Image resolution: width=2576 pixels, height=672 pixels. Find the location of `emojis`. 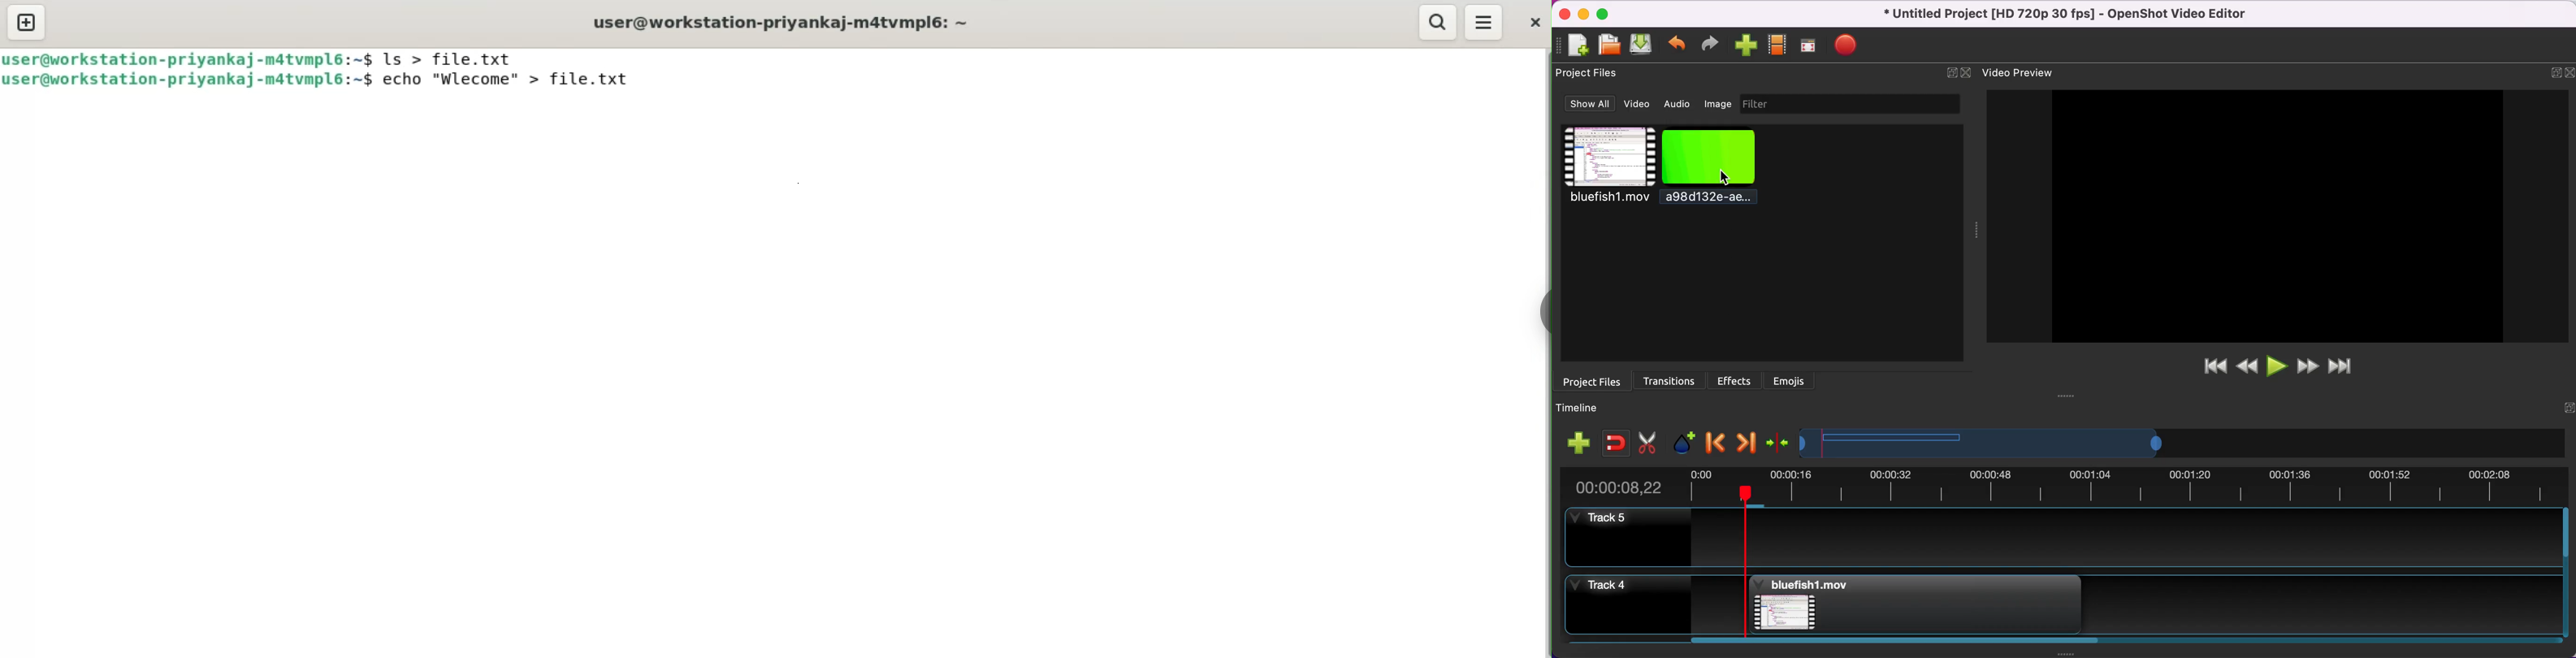

emojis is located at coordinates (1795, 381).